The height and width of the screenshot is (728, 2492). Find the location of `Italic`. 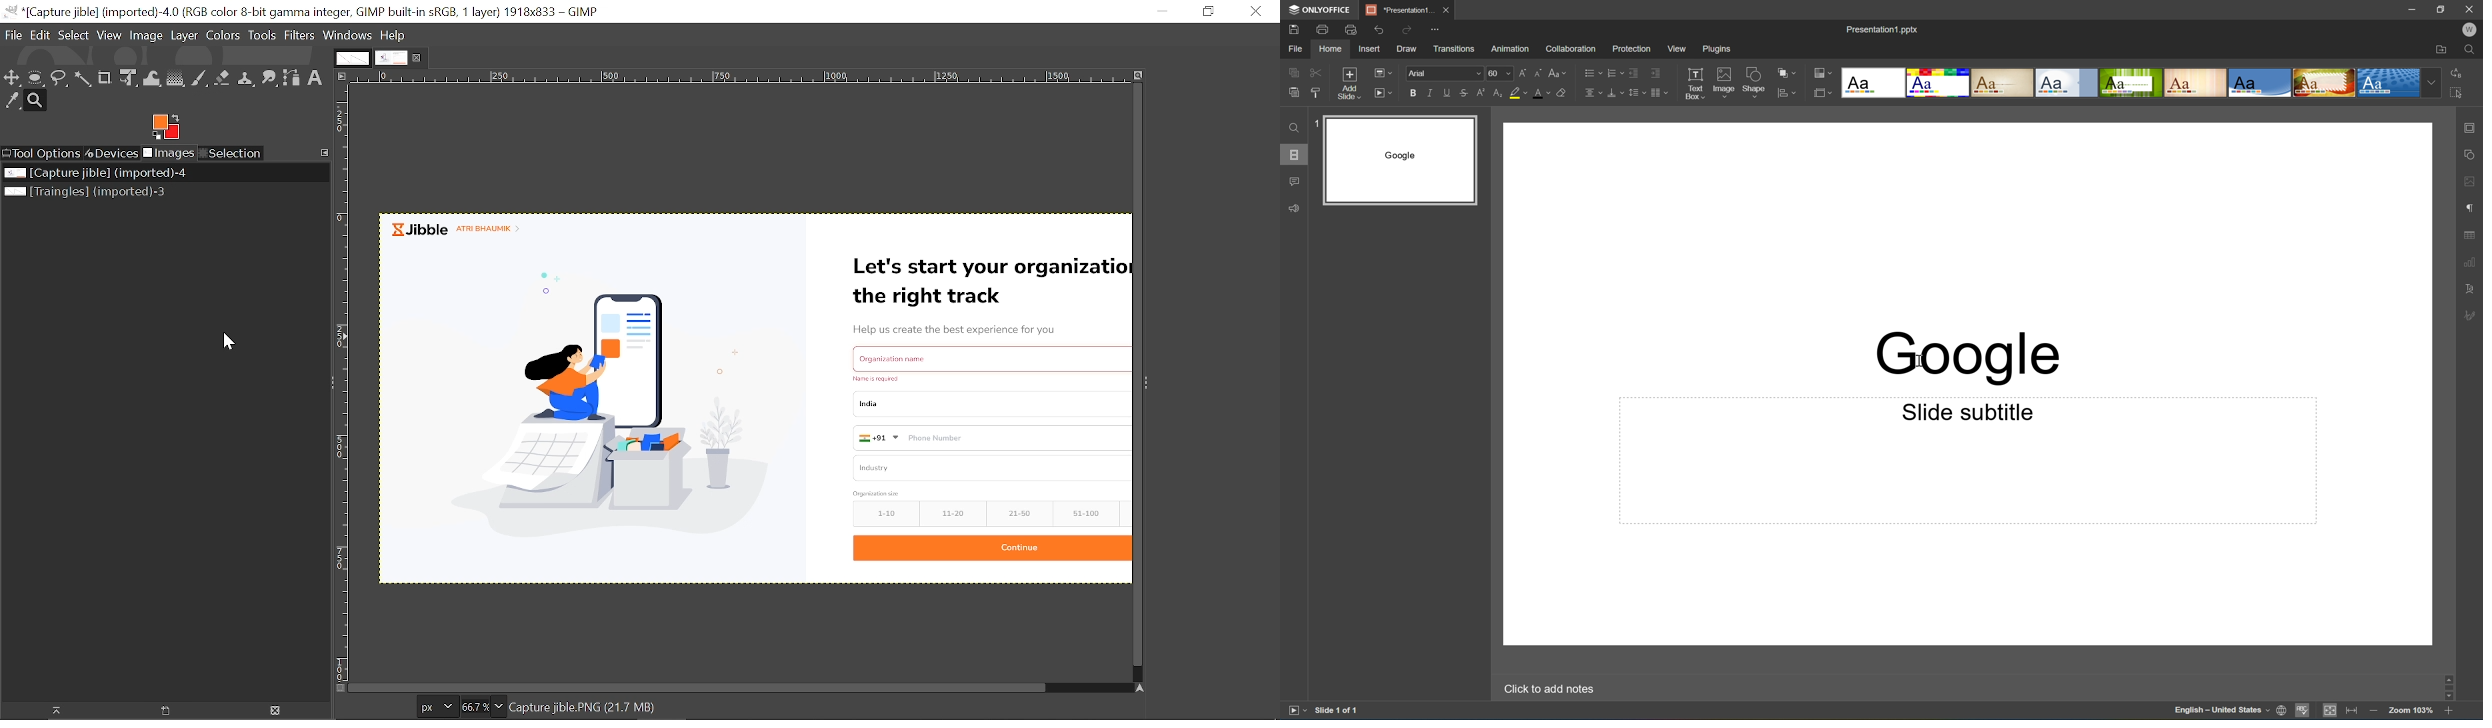

Italic is located at coordinates (1434, 94).